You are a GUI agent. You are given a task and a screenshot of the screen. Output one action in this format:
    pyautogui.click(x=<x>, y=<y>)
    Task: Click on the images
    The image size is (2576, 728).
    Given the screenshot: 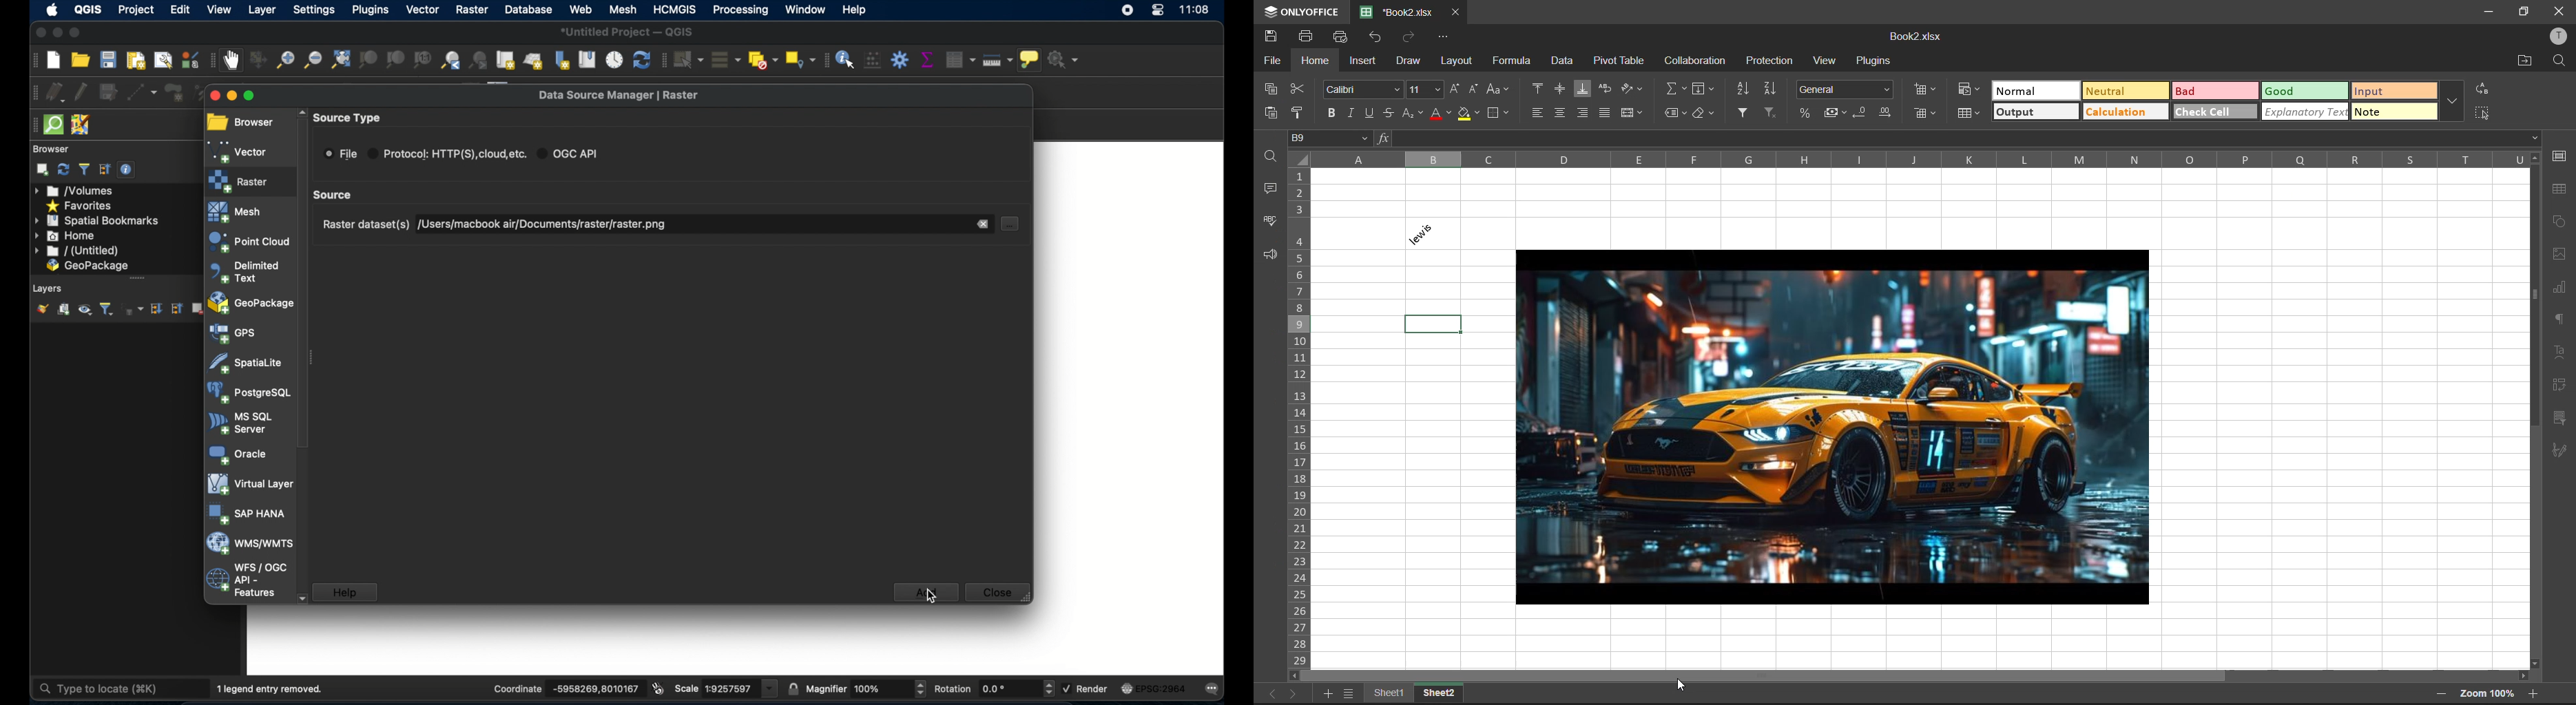 What is the action you would take?
    pyautogui.click(x=2555, y=253)
    